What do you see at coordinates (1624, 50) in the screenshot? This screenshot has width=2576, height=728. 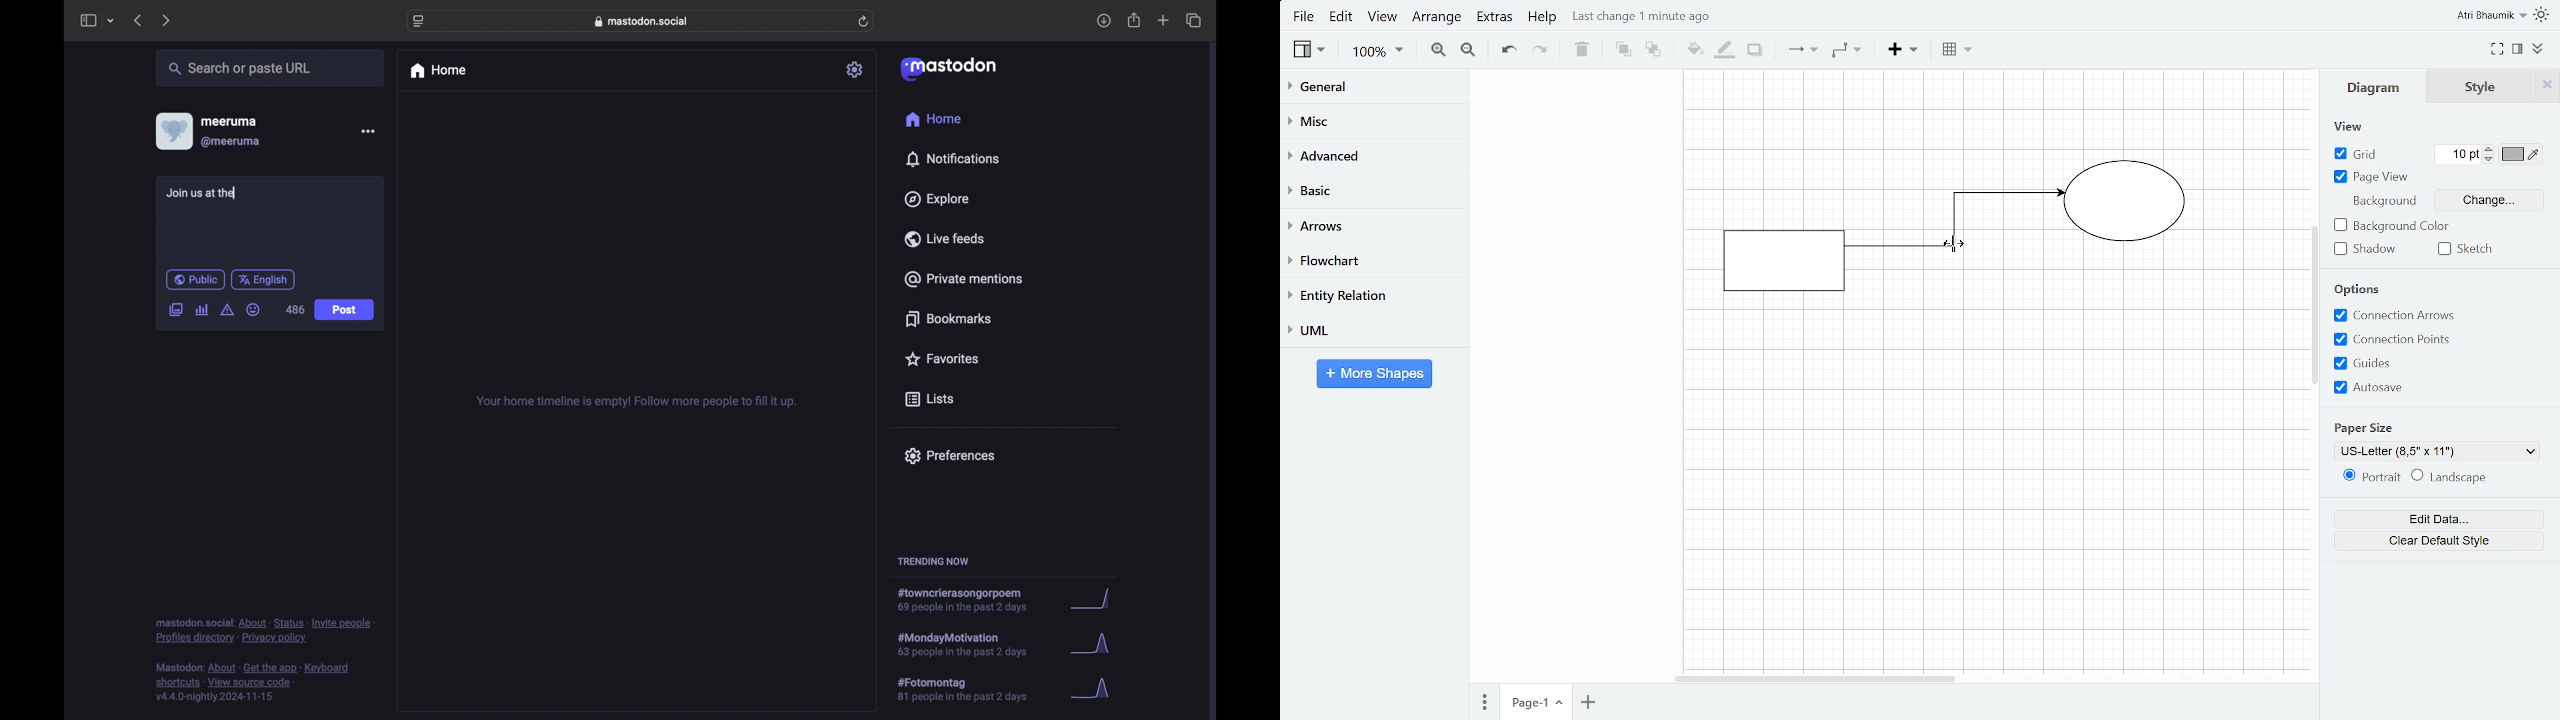 I see `To front` at bounding box center [1624, 50].